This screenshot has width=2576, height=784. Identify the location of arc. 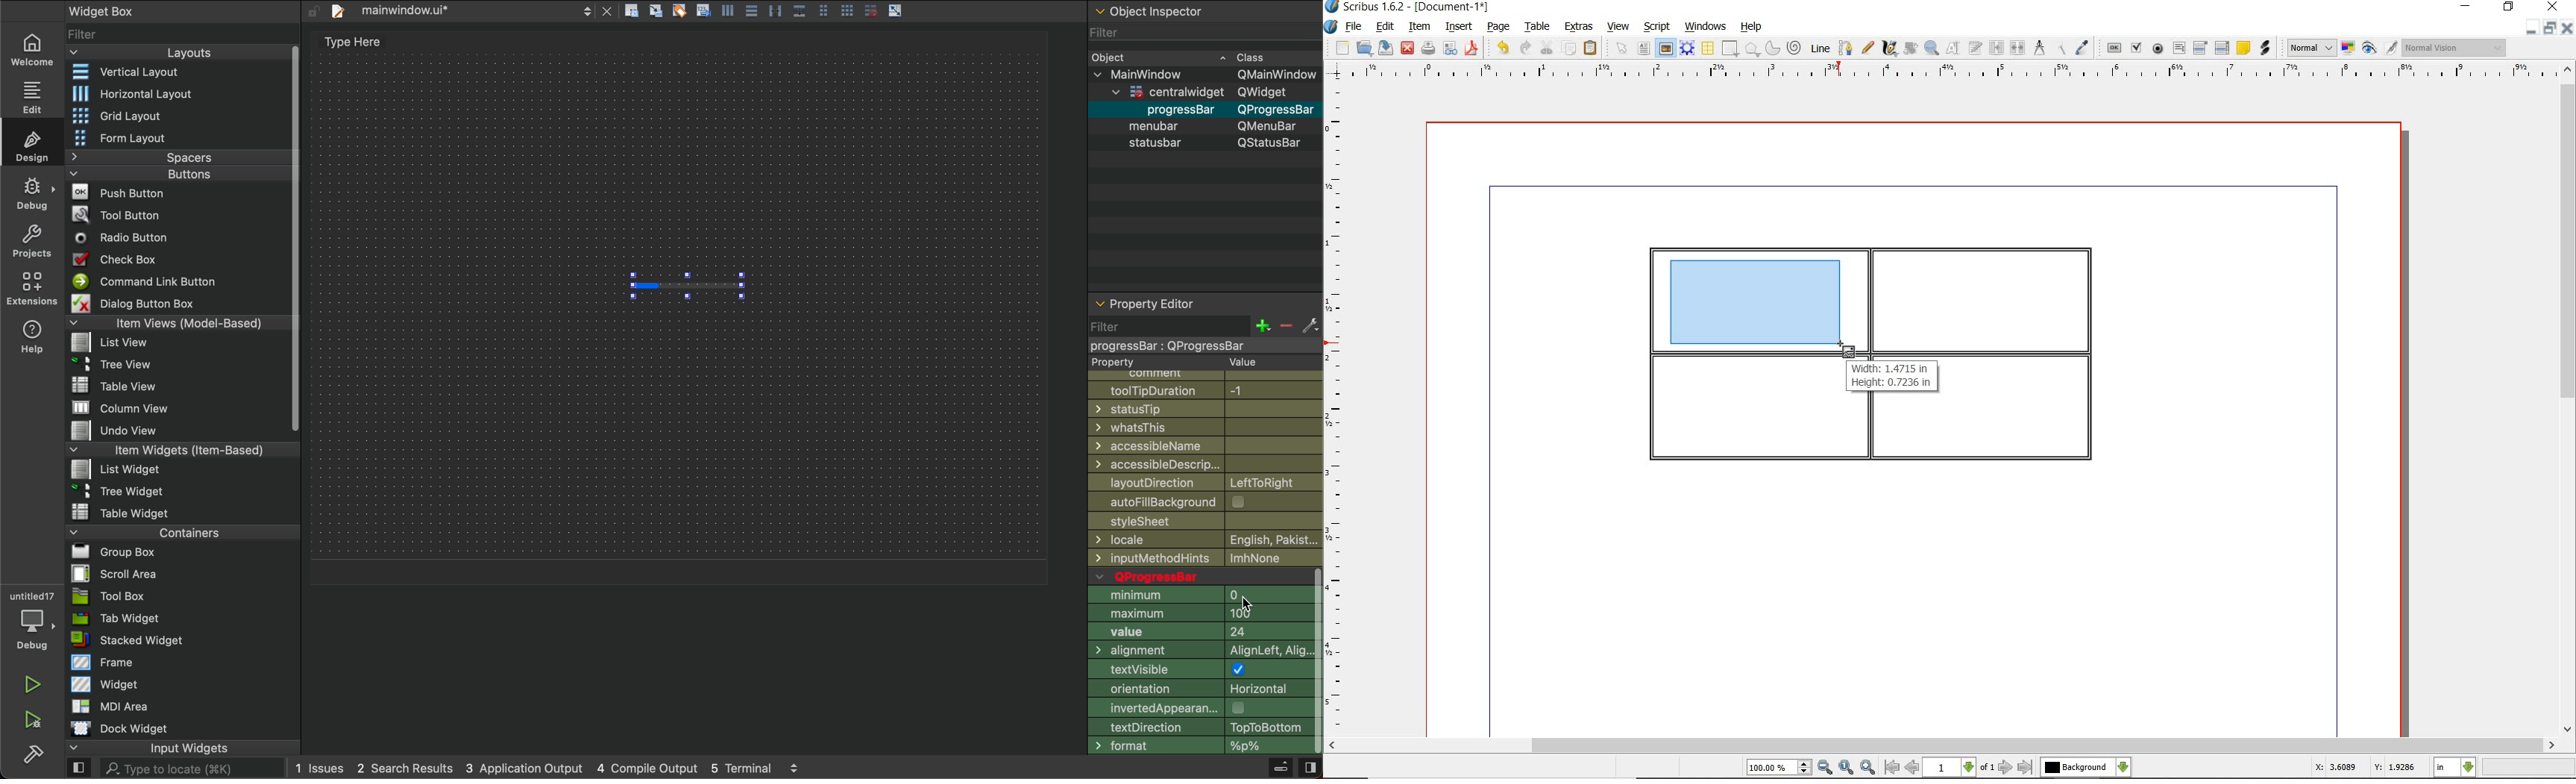
(1774, 49).